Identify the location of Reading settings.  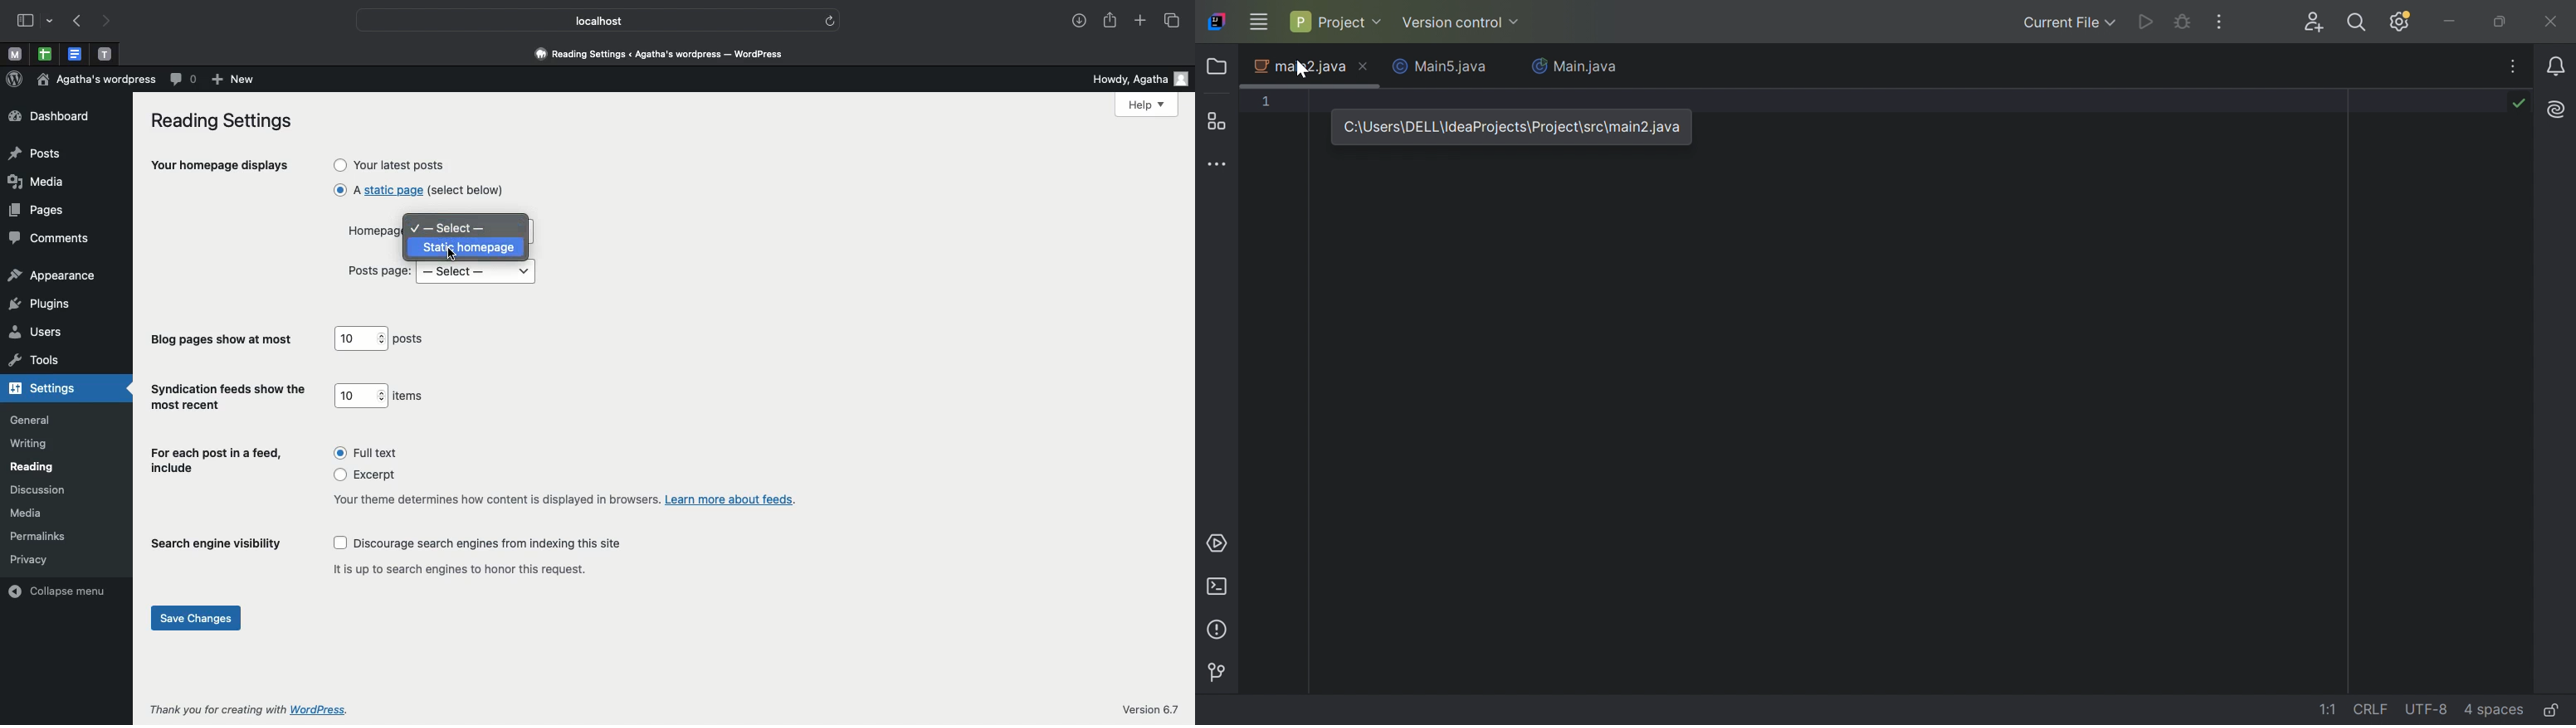
(227, 122).